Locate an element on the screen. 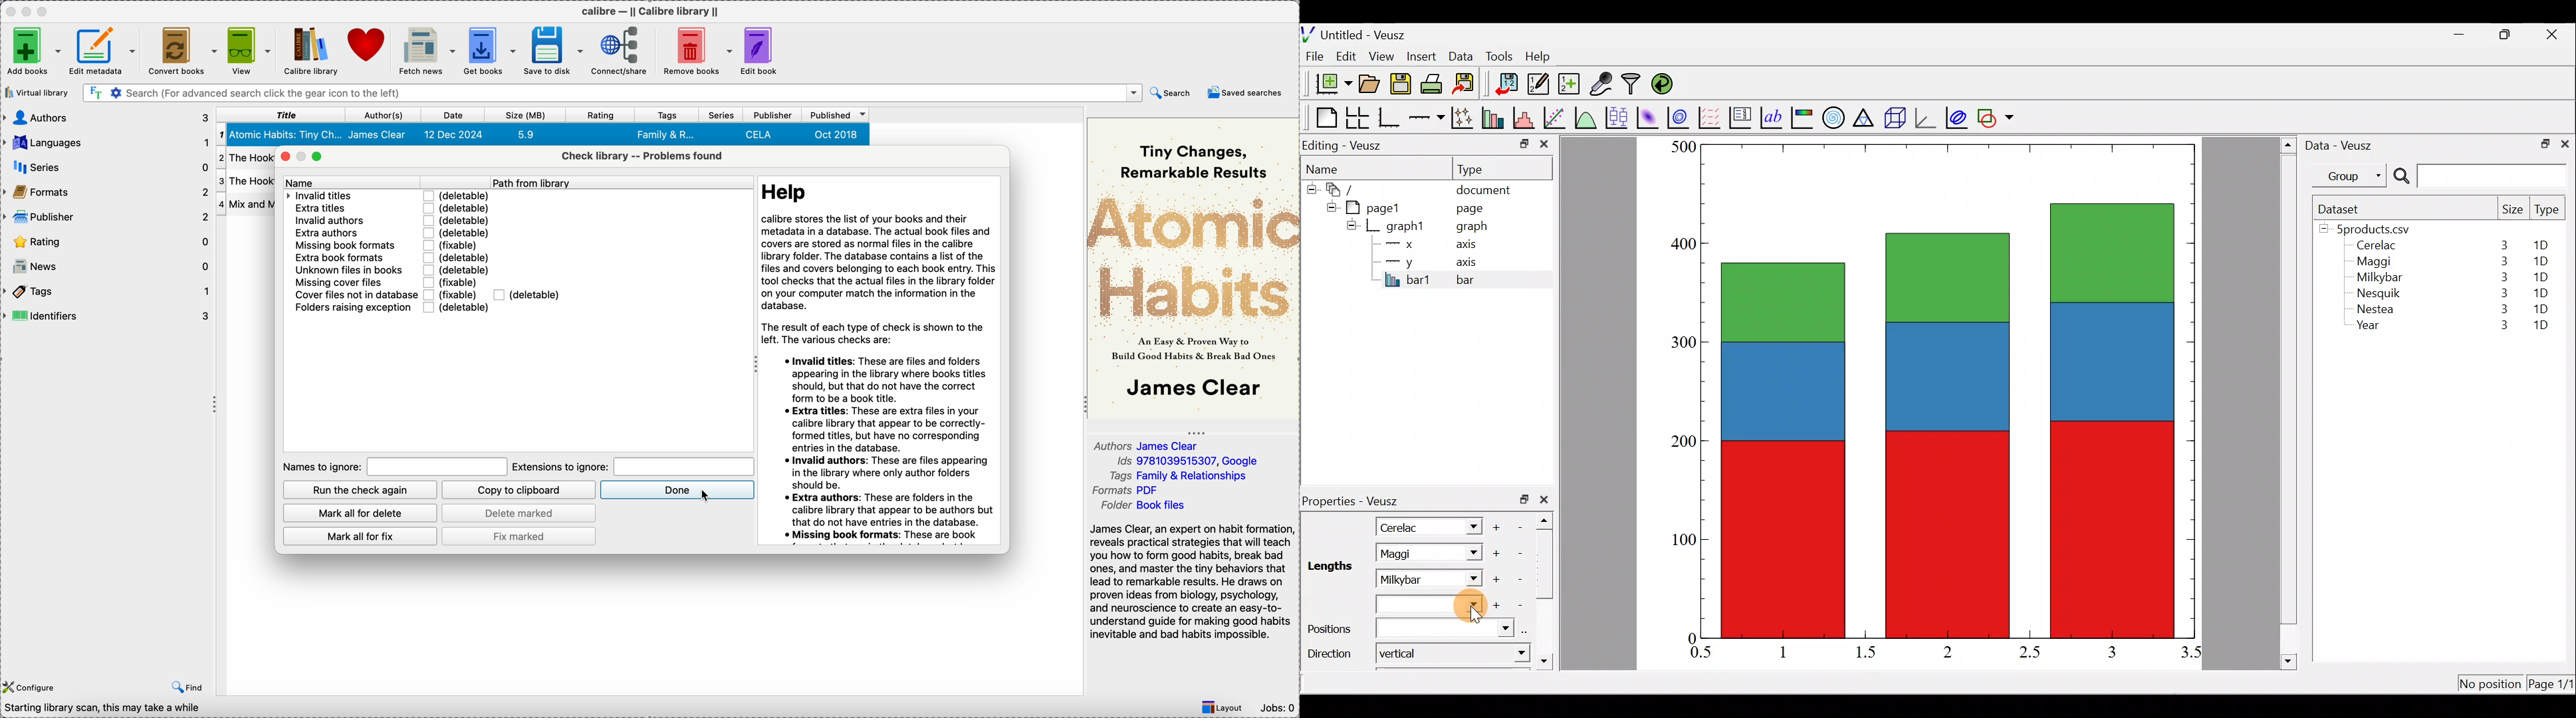  click on done is located at coordinates (677, 489).